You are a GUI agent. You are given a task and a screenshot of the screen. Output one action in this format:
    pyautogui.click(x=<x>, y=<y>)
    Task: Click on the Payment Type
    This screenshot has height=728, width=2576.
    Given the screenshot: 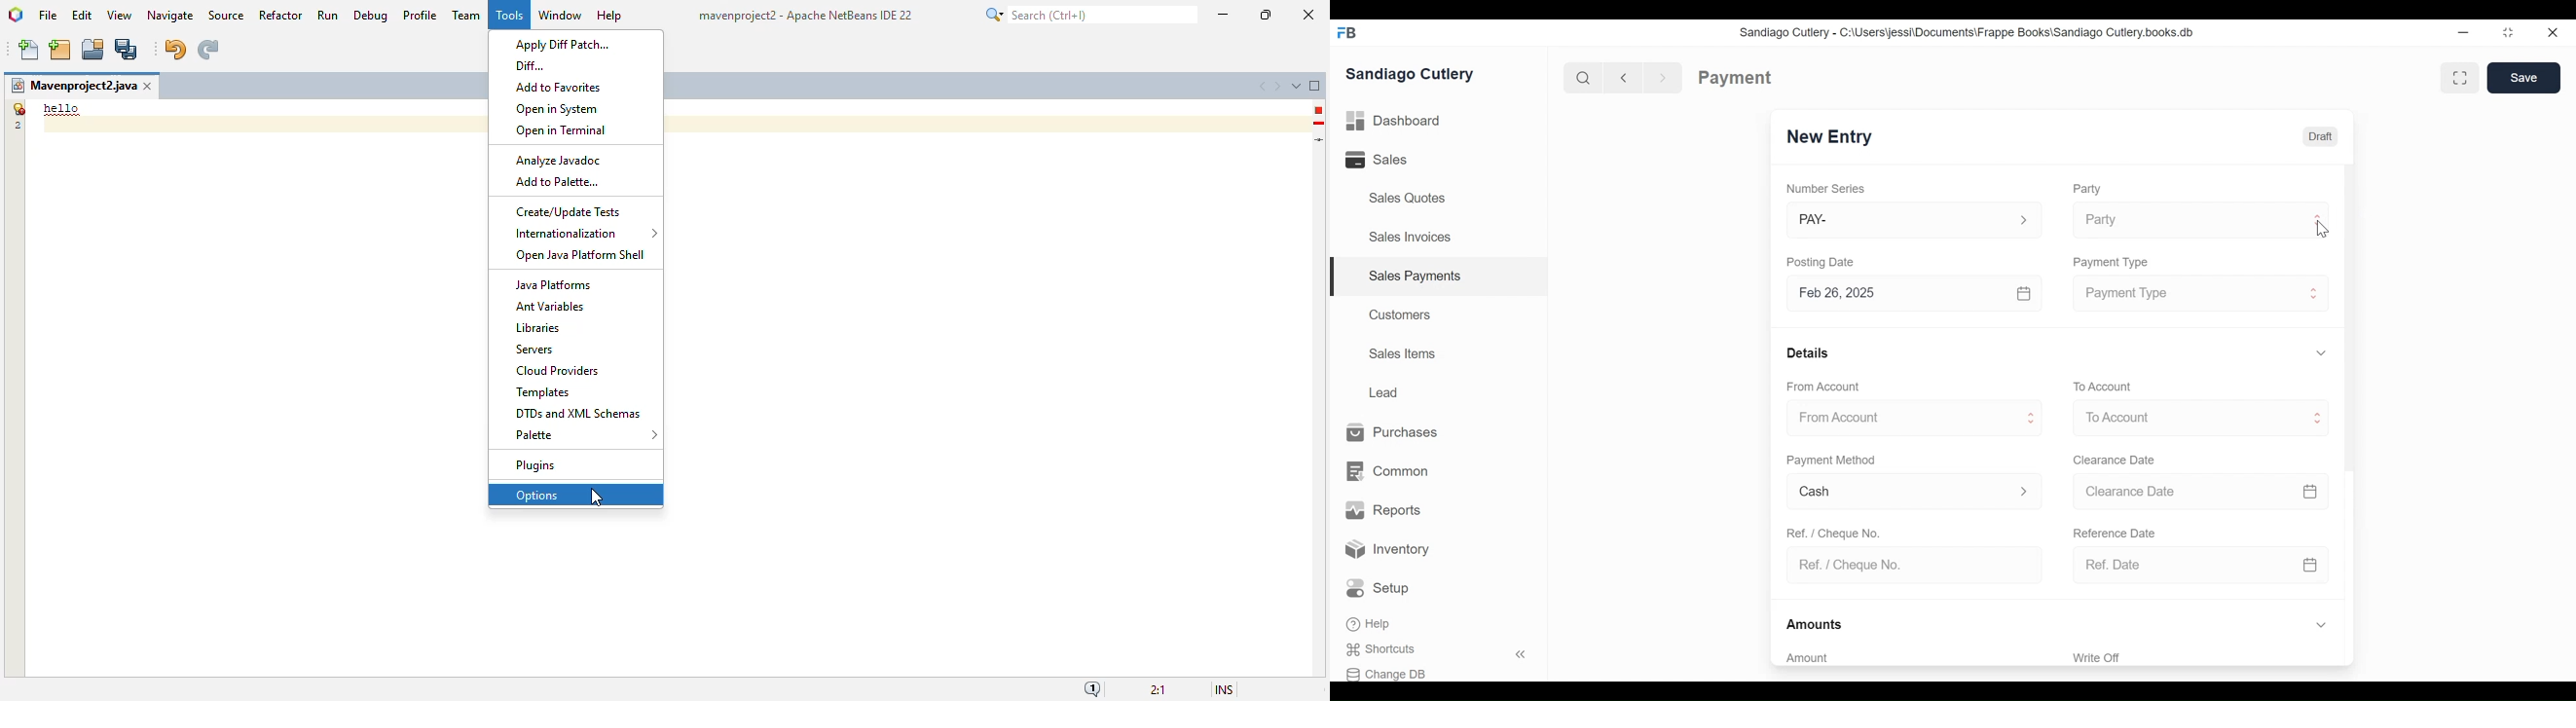 What is the action you would take?
    pyautogui.click(x=2184, y=293)
    